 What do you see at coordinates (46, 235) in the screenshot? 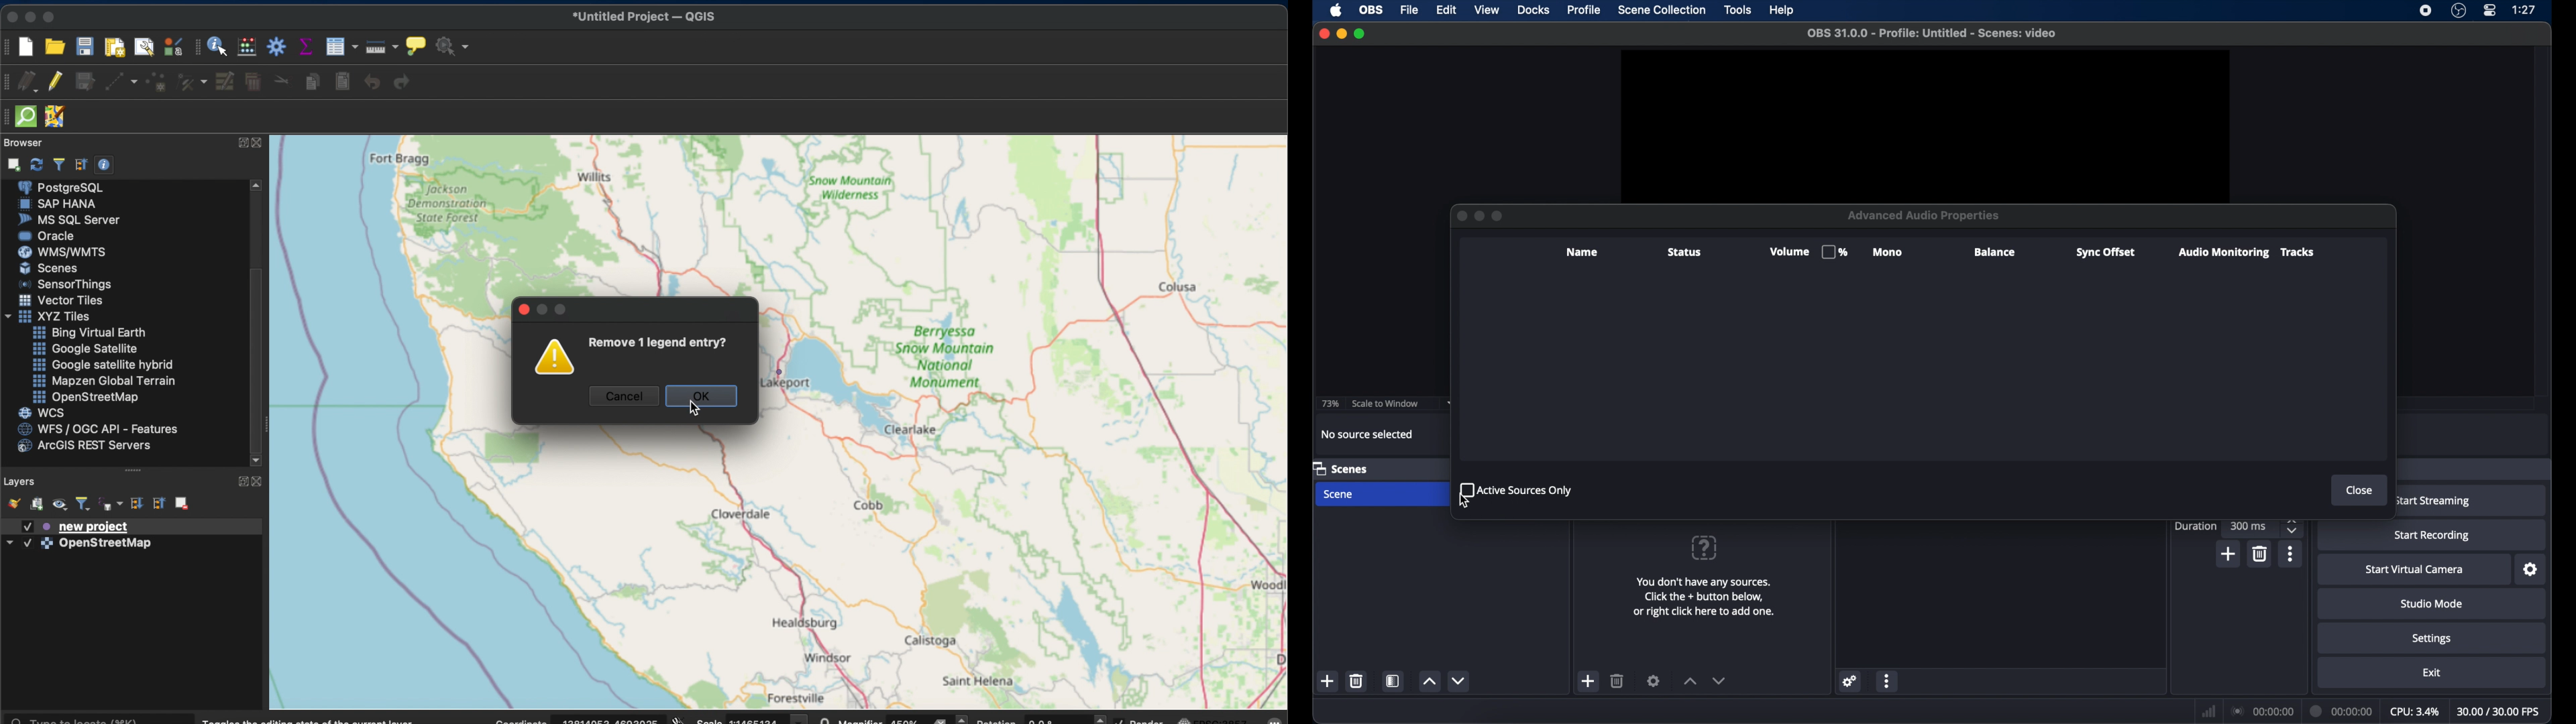
I see `oracle ` at bounding box center [46, 235].